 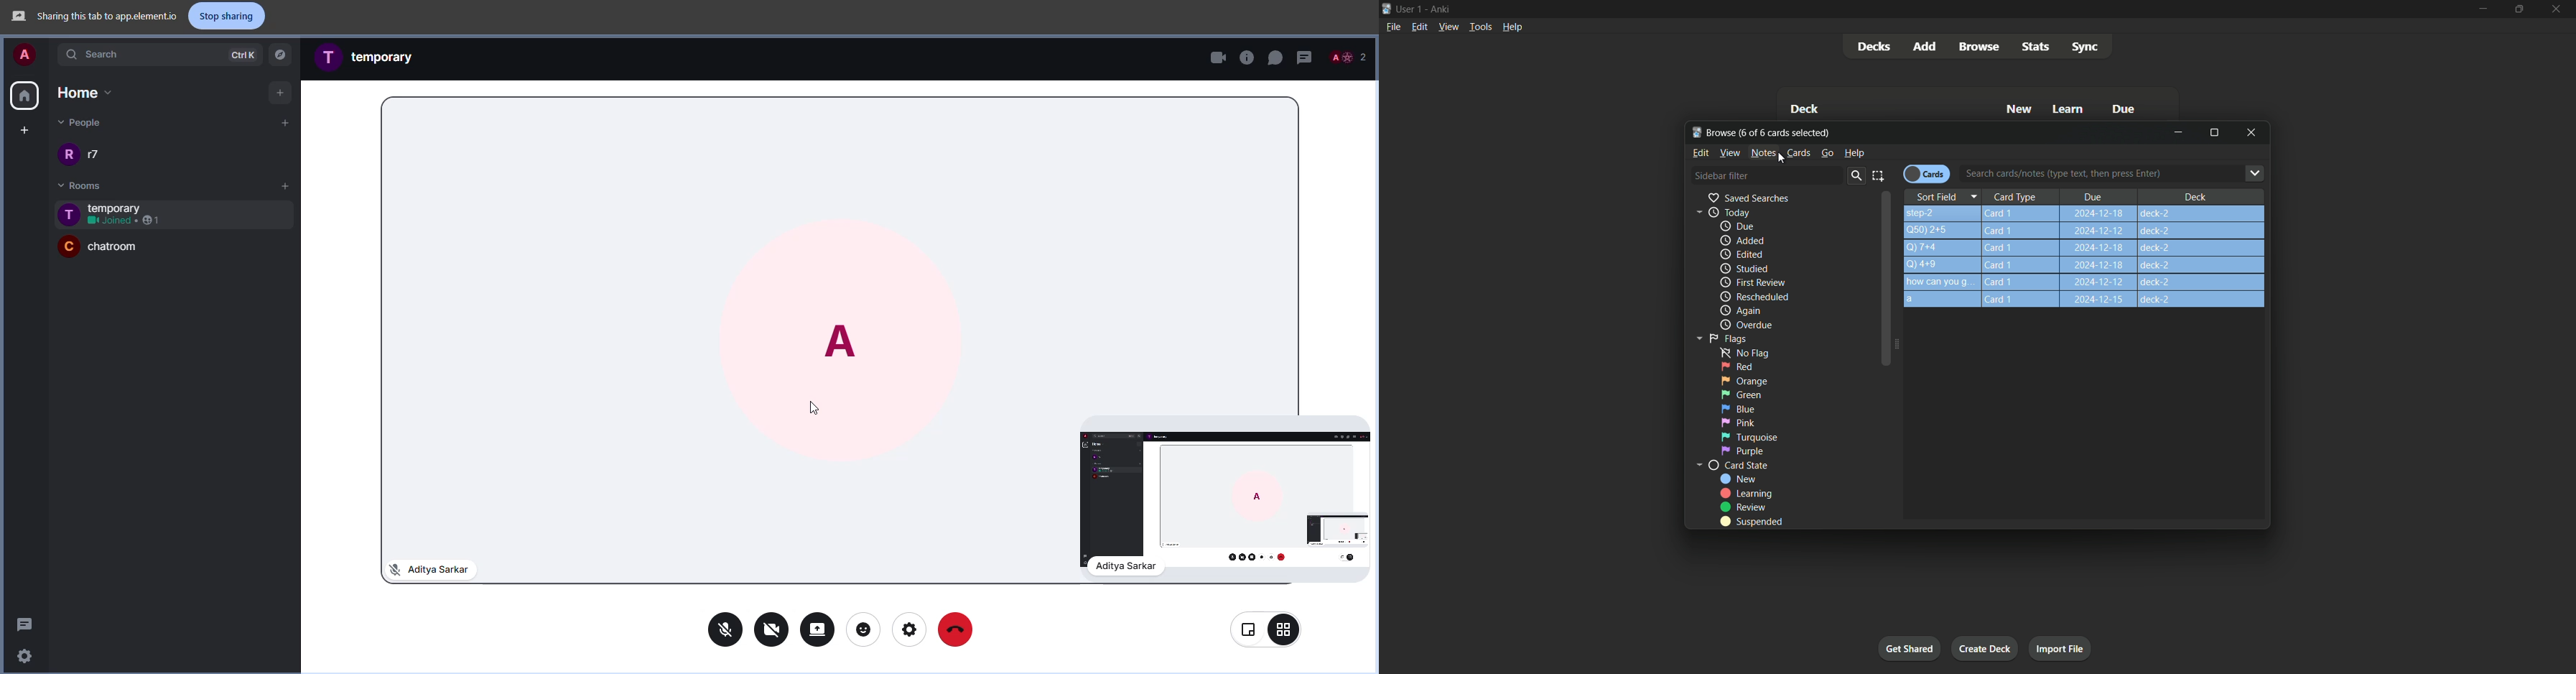 What do you see at coordinates (1986, 648) in the screenshot?
I see `Create deck` at bounding box center [1986, 648].